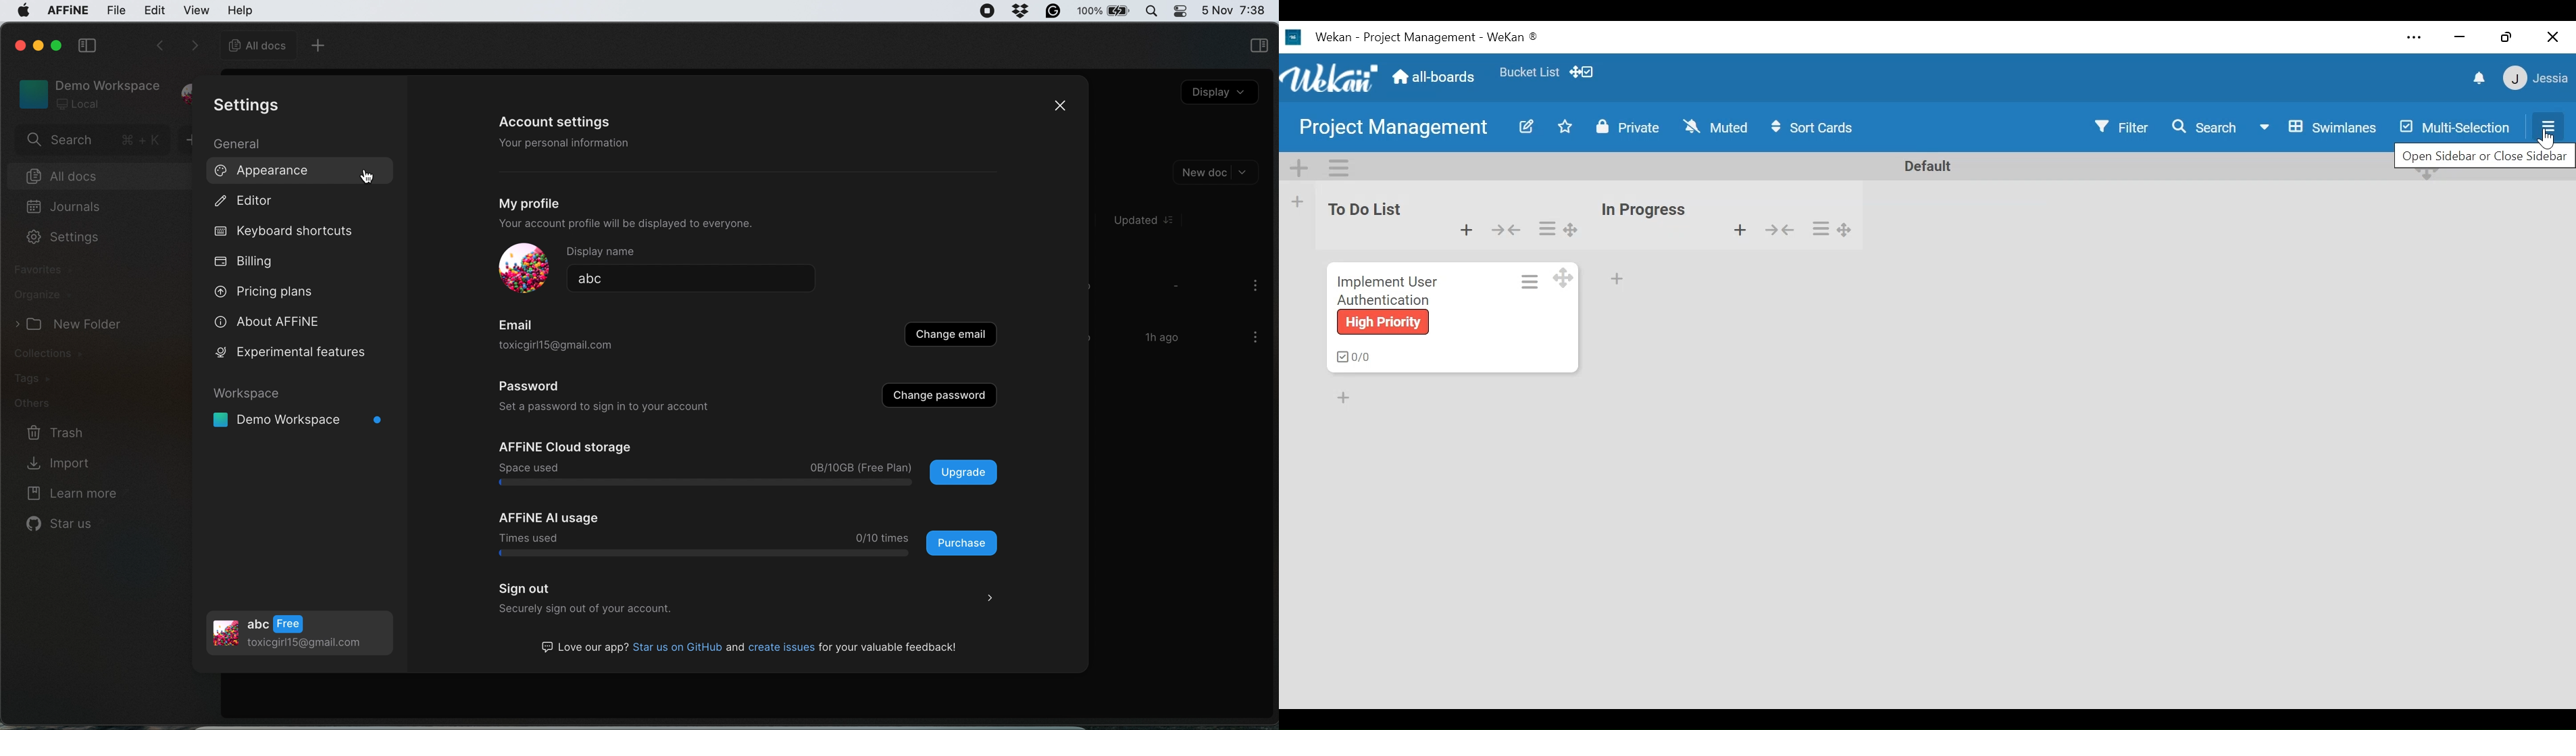 The height and width of the screenshot is (756, 2576). What do you see at coordinates (293, 353) in the screenshot?
I see `experimental features` at bounding box center [293, 353].